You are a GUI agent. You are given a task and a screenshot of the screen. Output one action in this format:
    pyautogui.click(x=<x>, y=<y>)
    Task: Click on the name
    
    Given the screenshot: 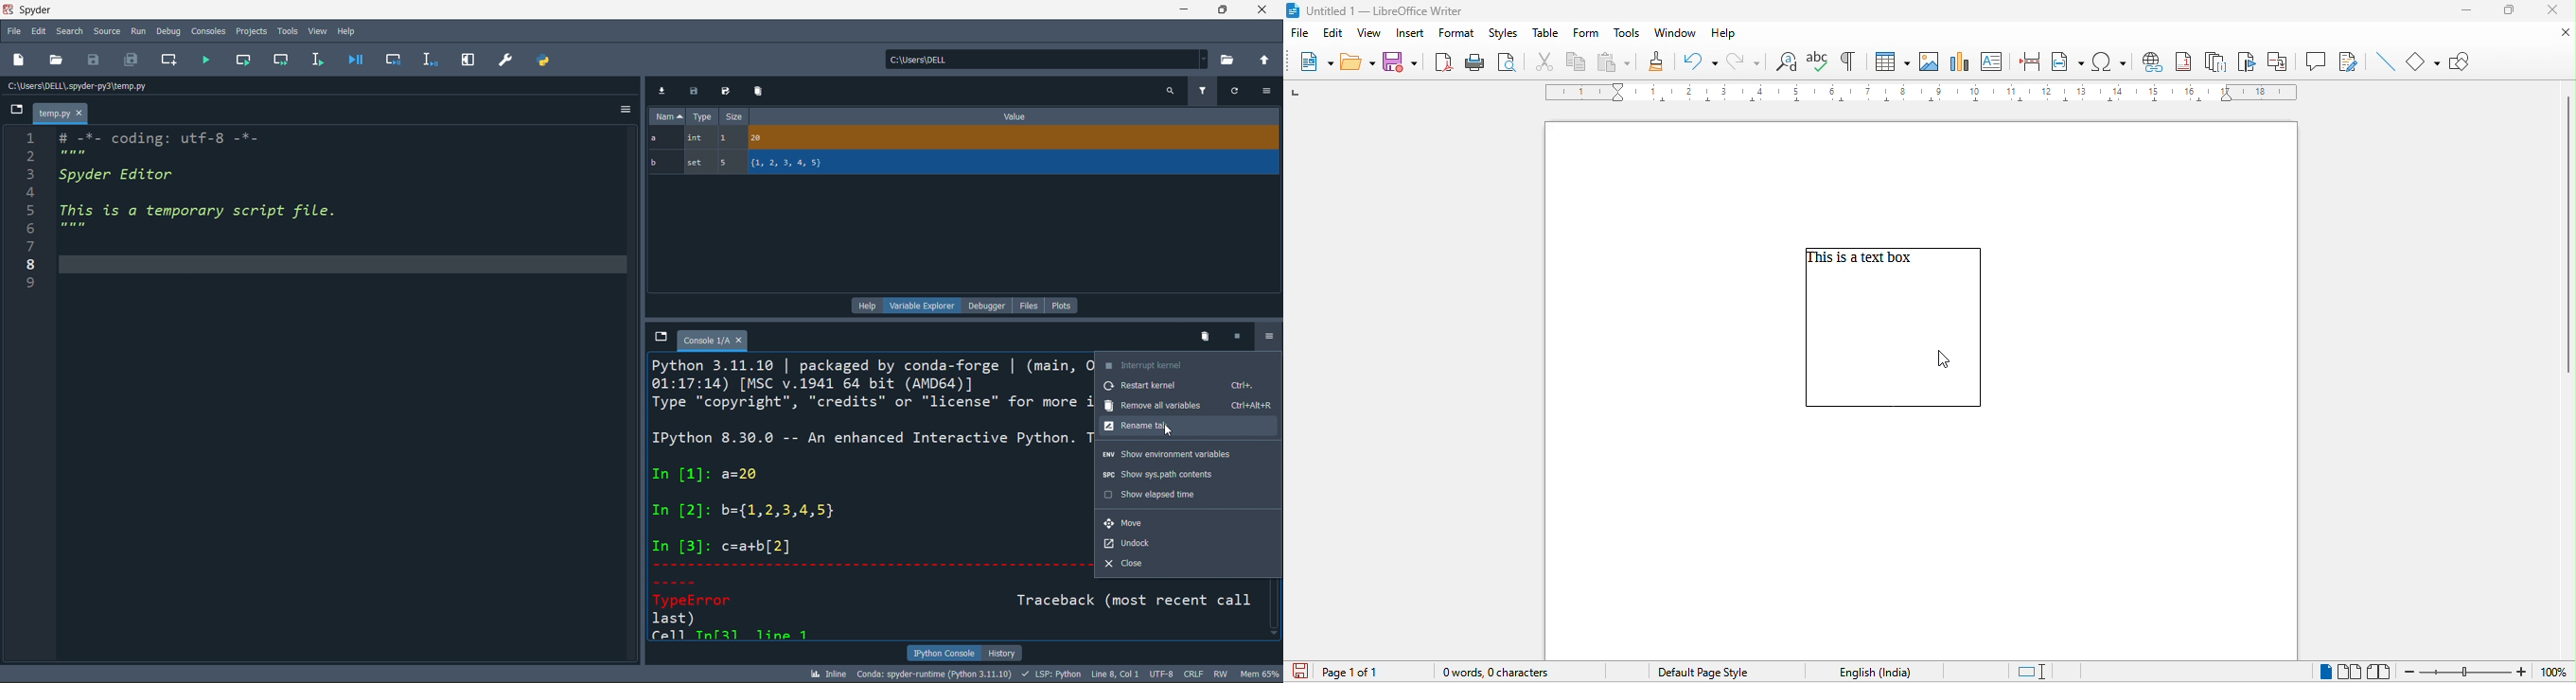 What is the action you would take?
    pyautogui.click(x=665, y=116)
    